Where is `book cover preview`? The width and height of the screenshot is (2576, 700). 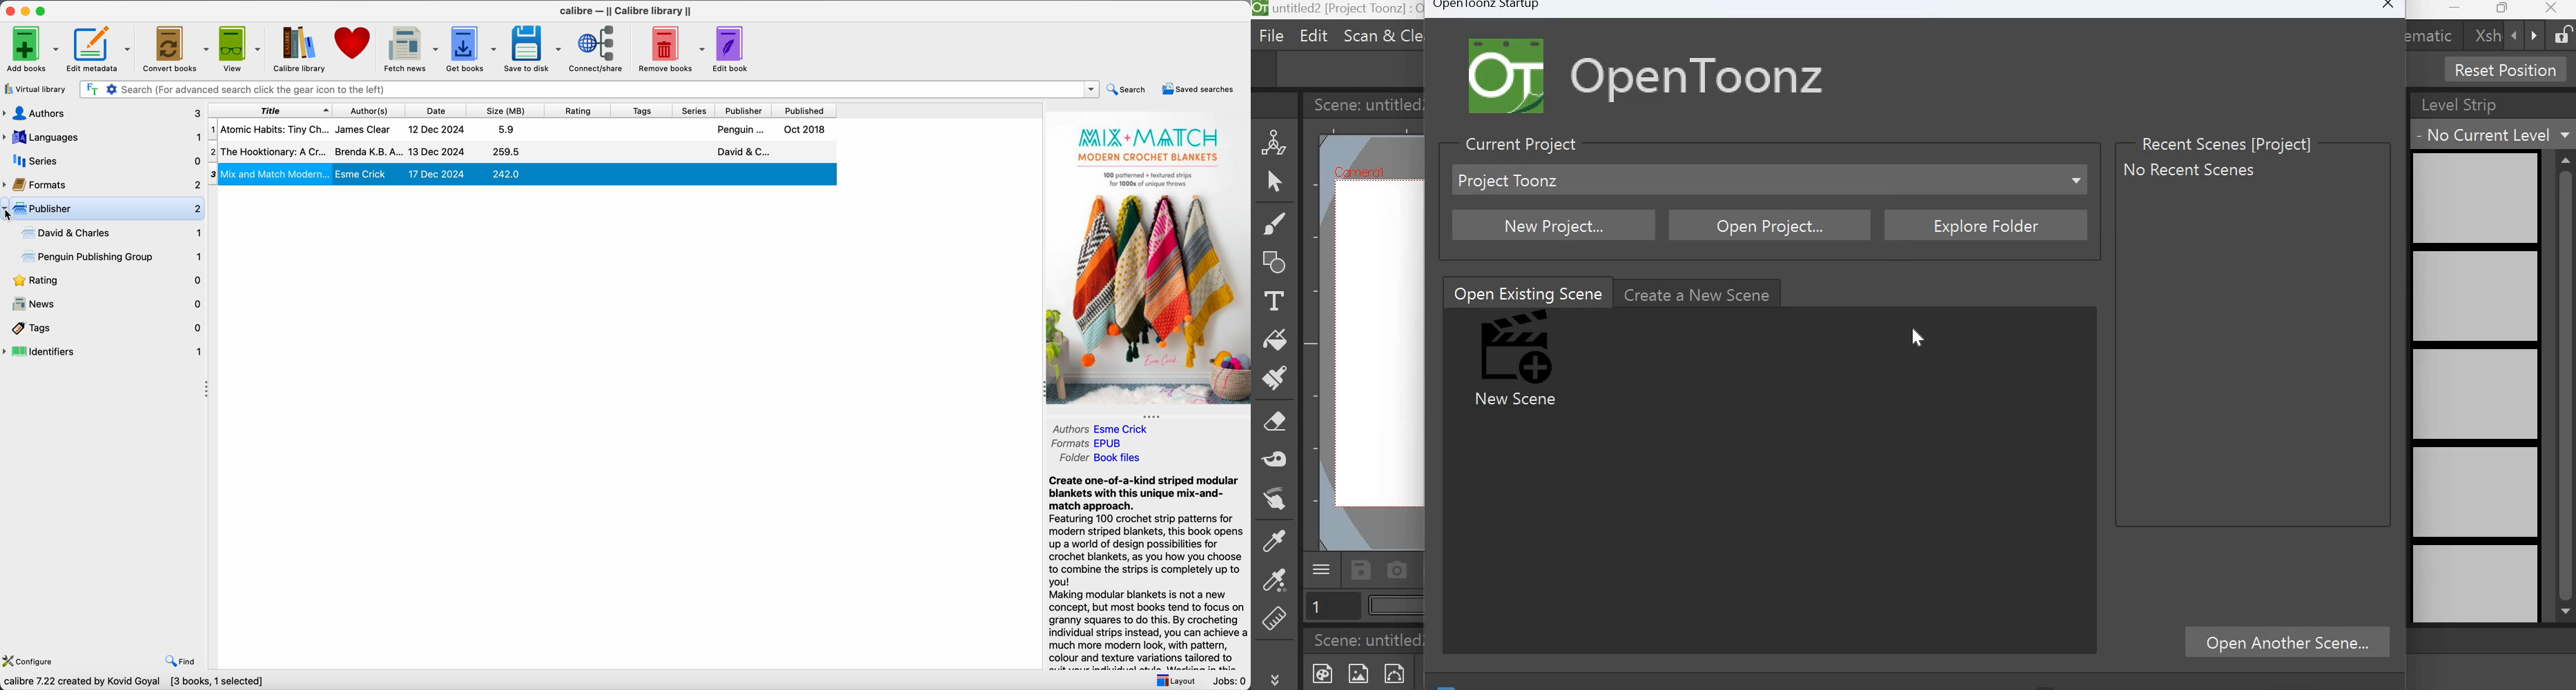
book cover preview is located at coordinates (1149, 259).